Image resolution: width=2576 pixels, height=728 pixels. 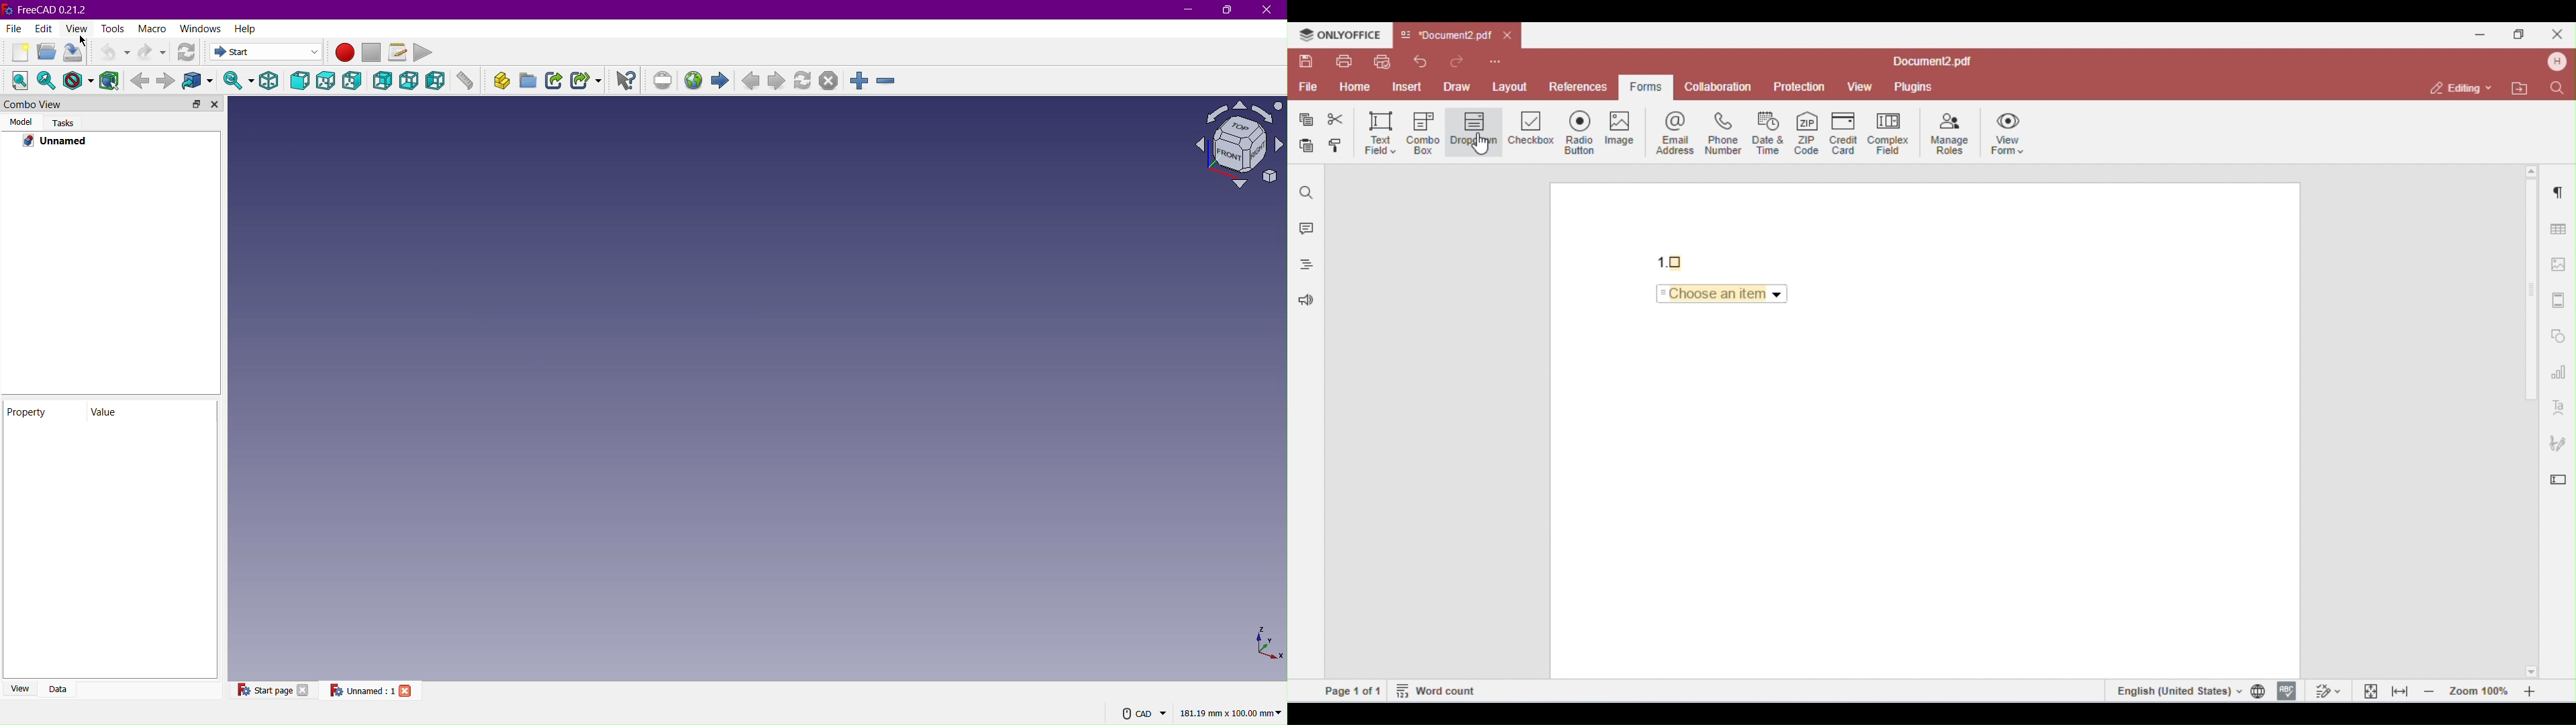 What do you see at coordinates (372, 53) in the screenshot?
I see `Stop macro recording` at bounding box center [372, 53].